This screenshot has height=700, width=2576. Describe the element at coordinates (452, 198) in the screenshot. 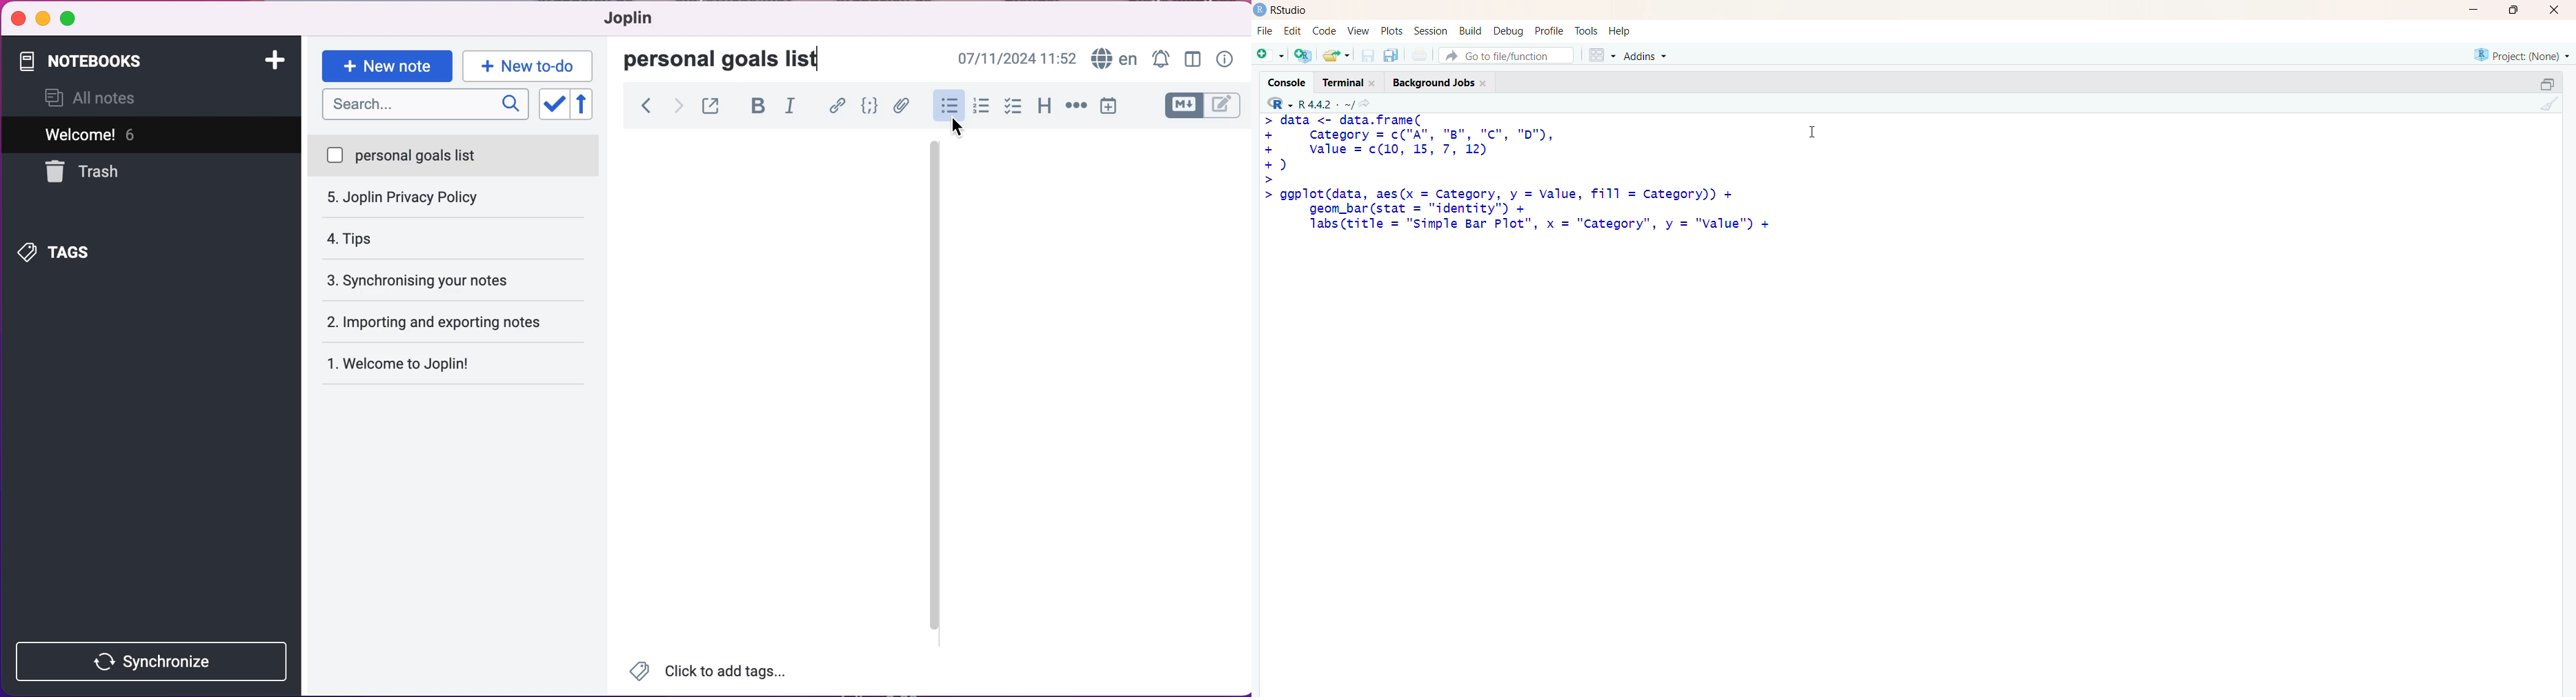

I see `tips` at that location.